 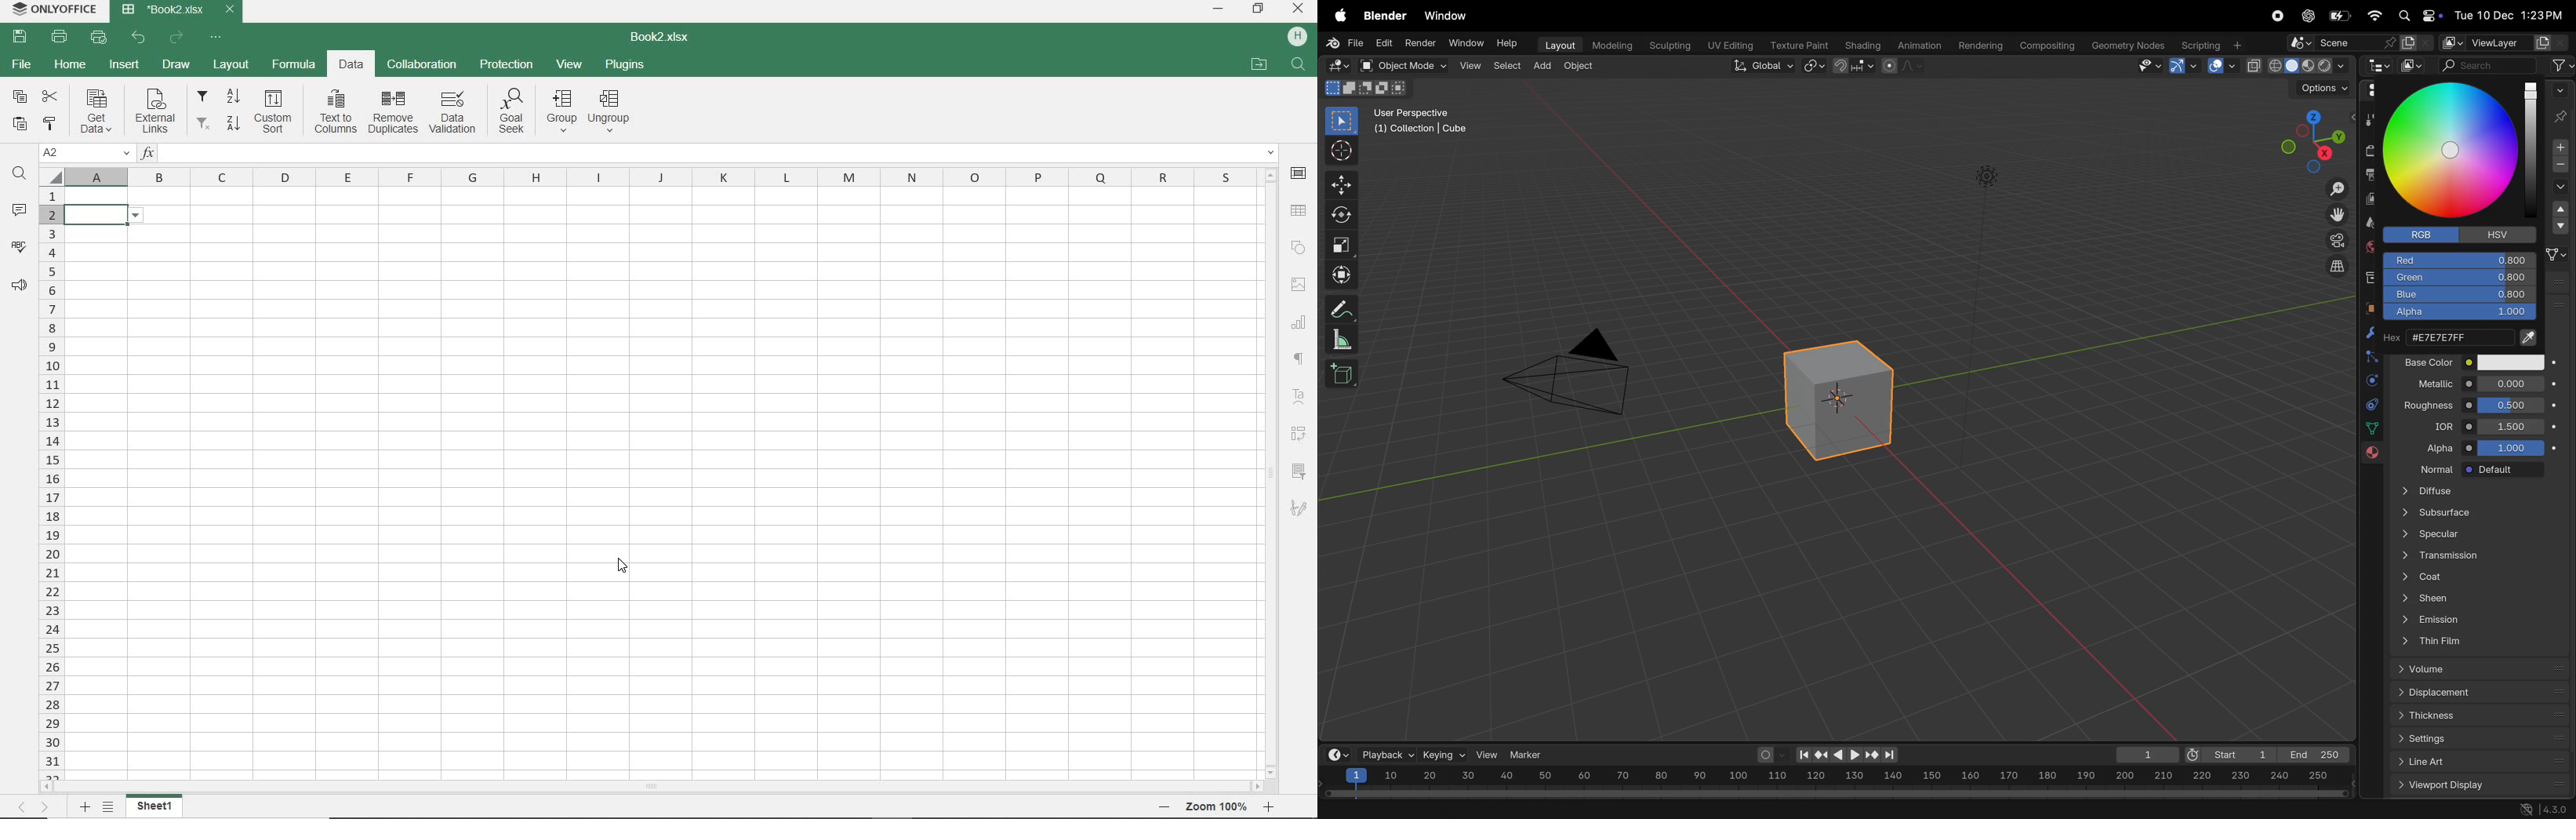 I want to click on COPY, so click(x=19, y=98).